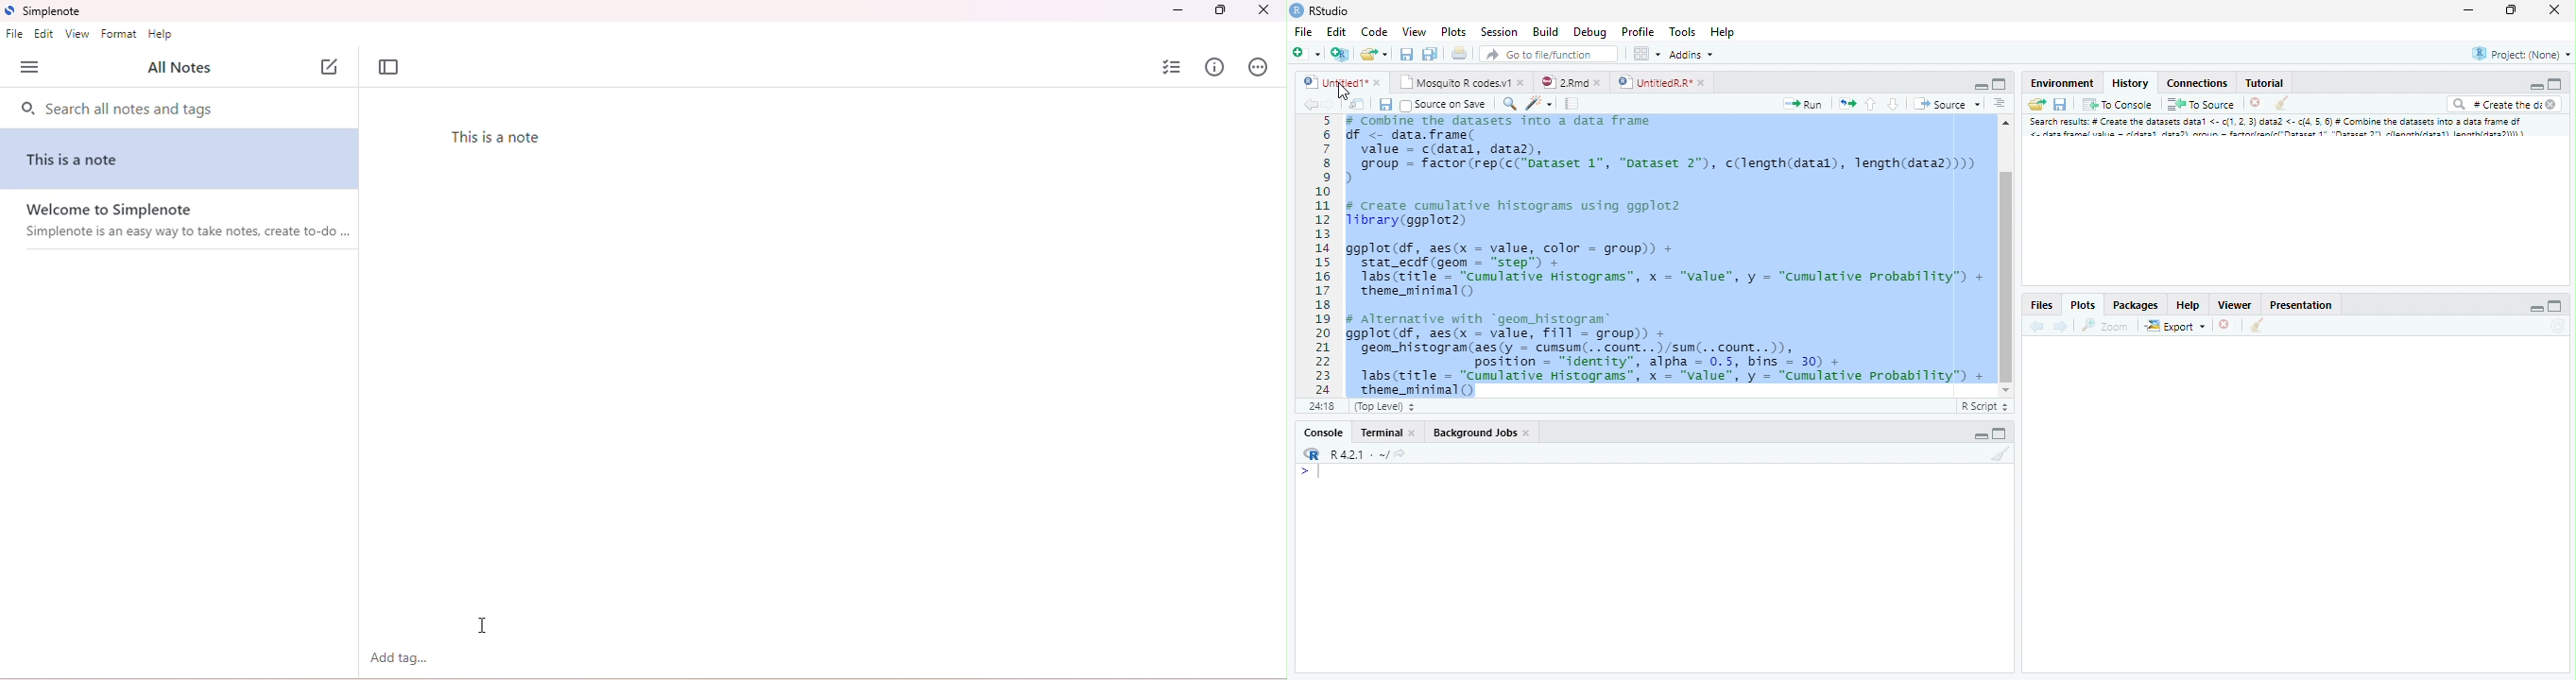 The width and height of the screenshot is (2576, 700). I want to click on file, so click(15, 34).